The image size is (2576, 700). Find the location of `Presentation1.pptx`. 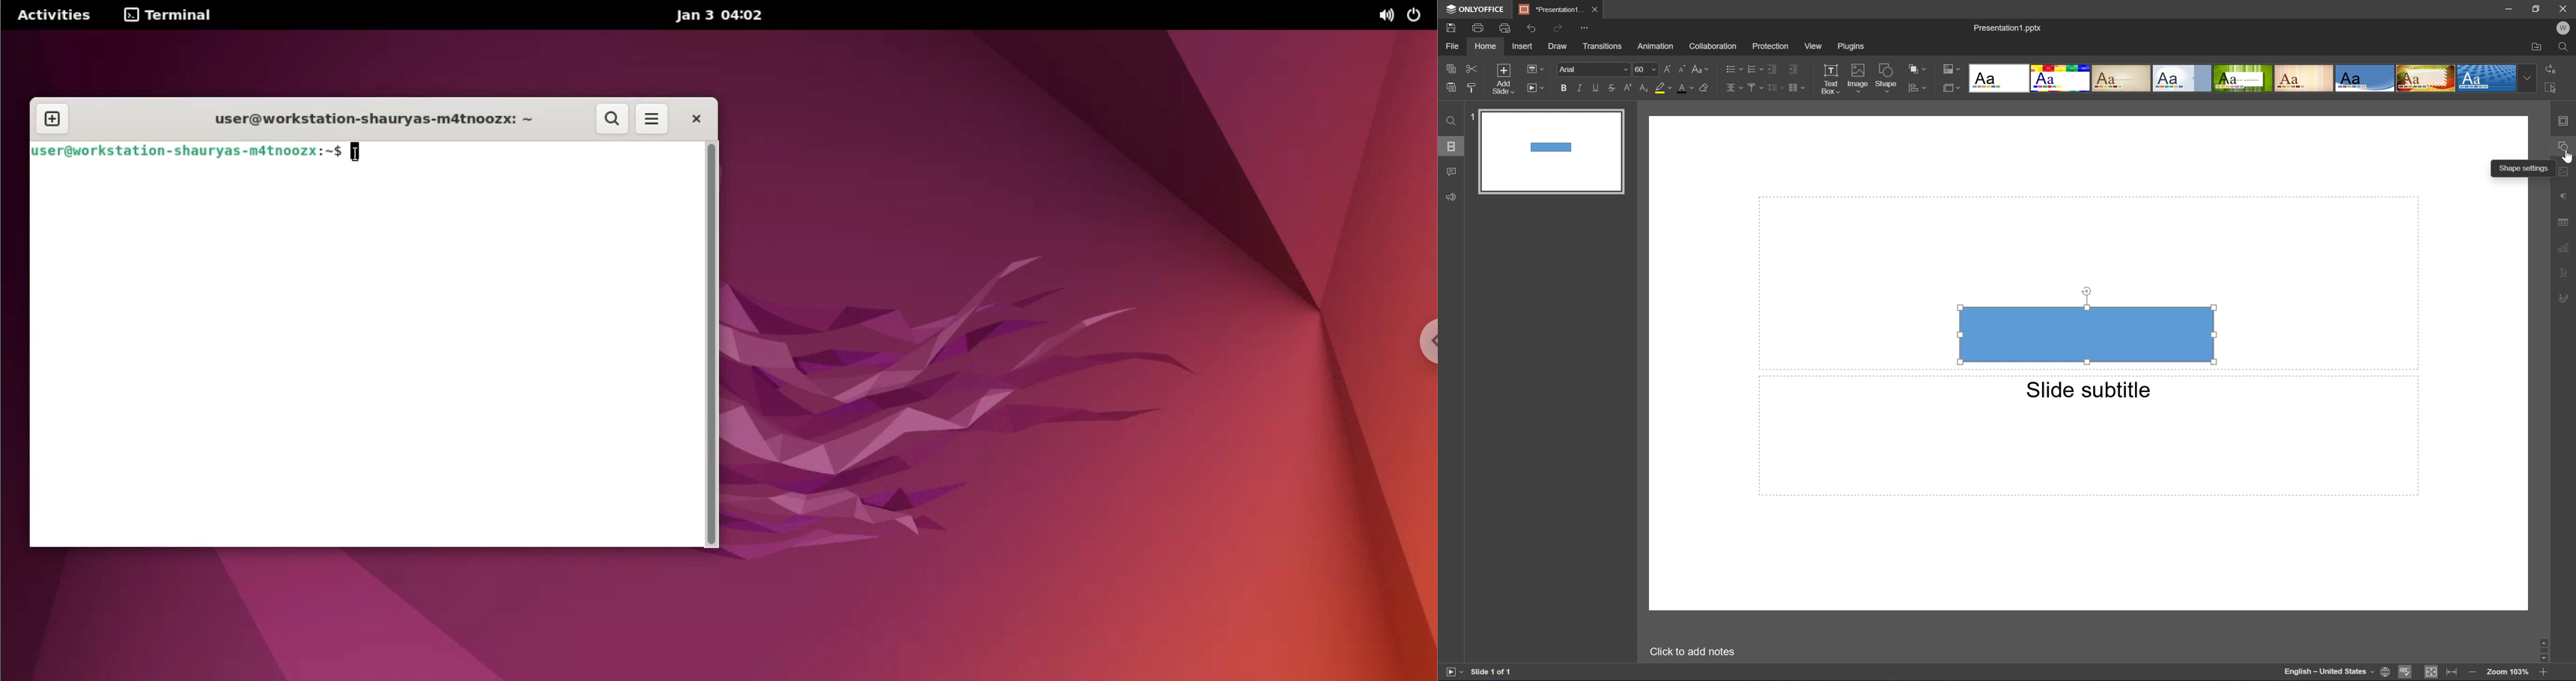

Presentation1.pptx is located at coordinates (2007, 30).